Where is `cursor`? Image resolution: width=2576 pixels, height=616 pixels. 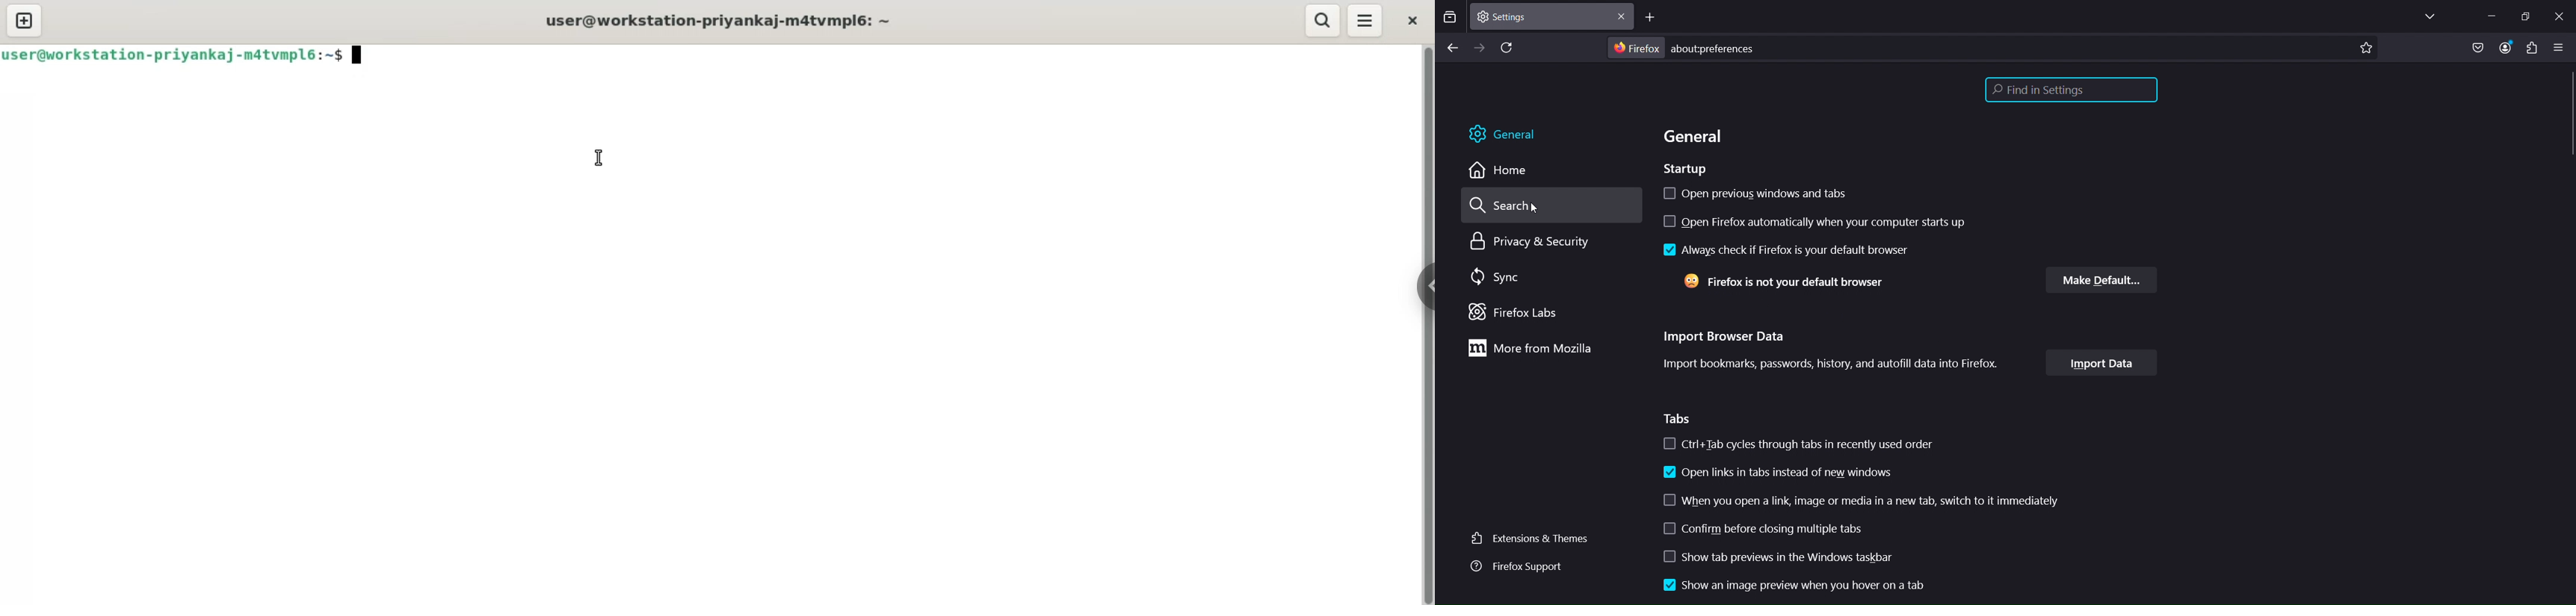
cursor is located at coordinates (593, 158).